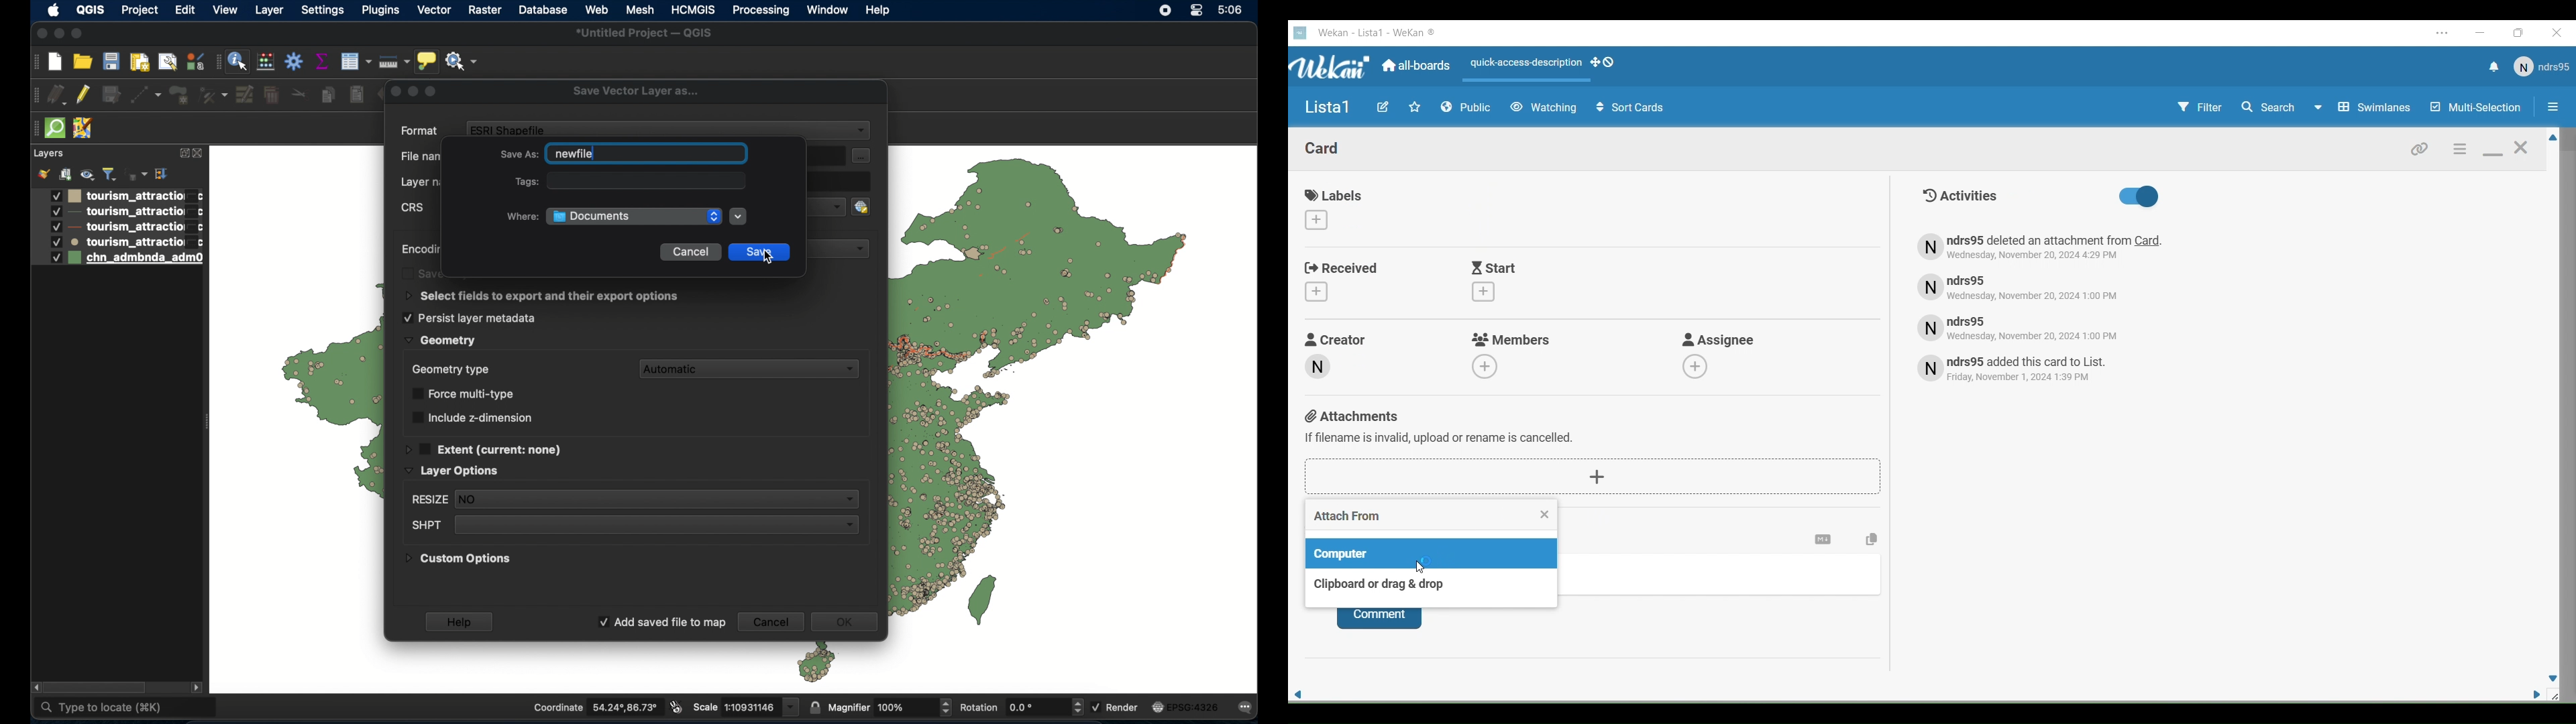  What do you see at coordinates (1331, 67) in the screenshot?
I see `WeKan` at bounding box center [1331, 67].